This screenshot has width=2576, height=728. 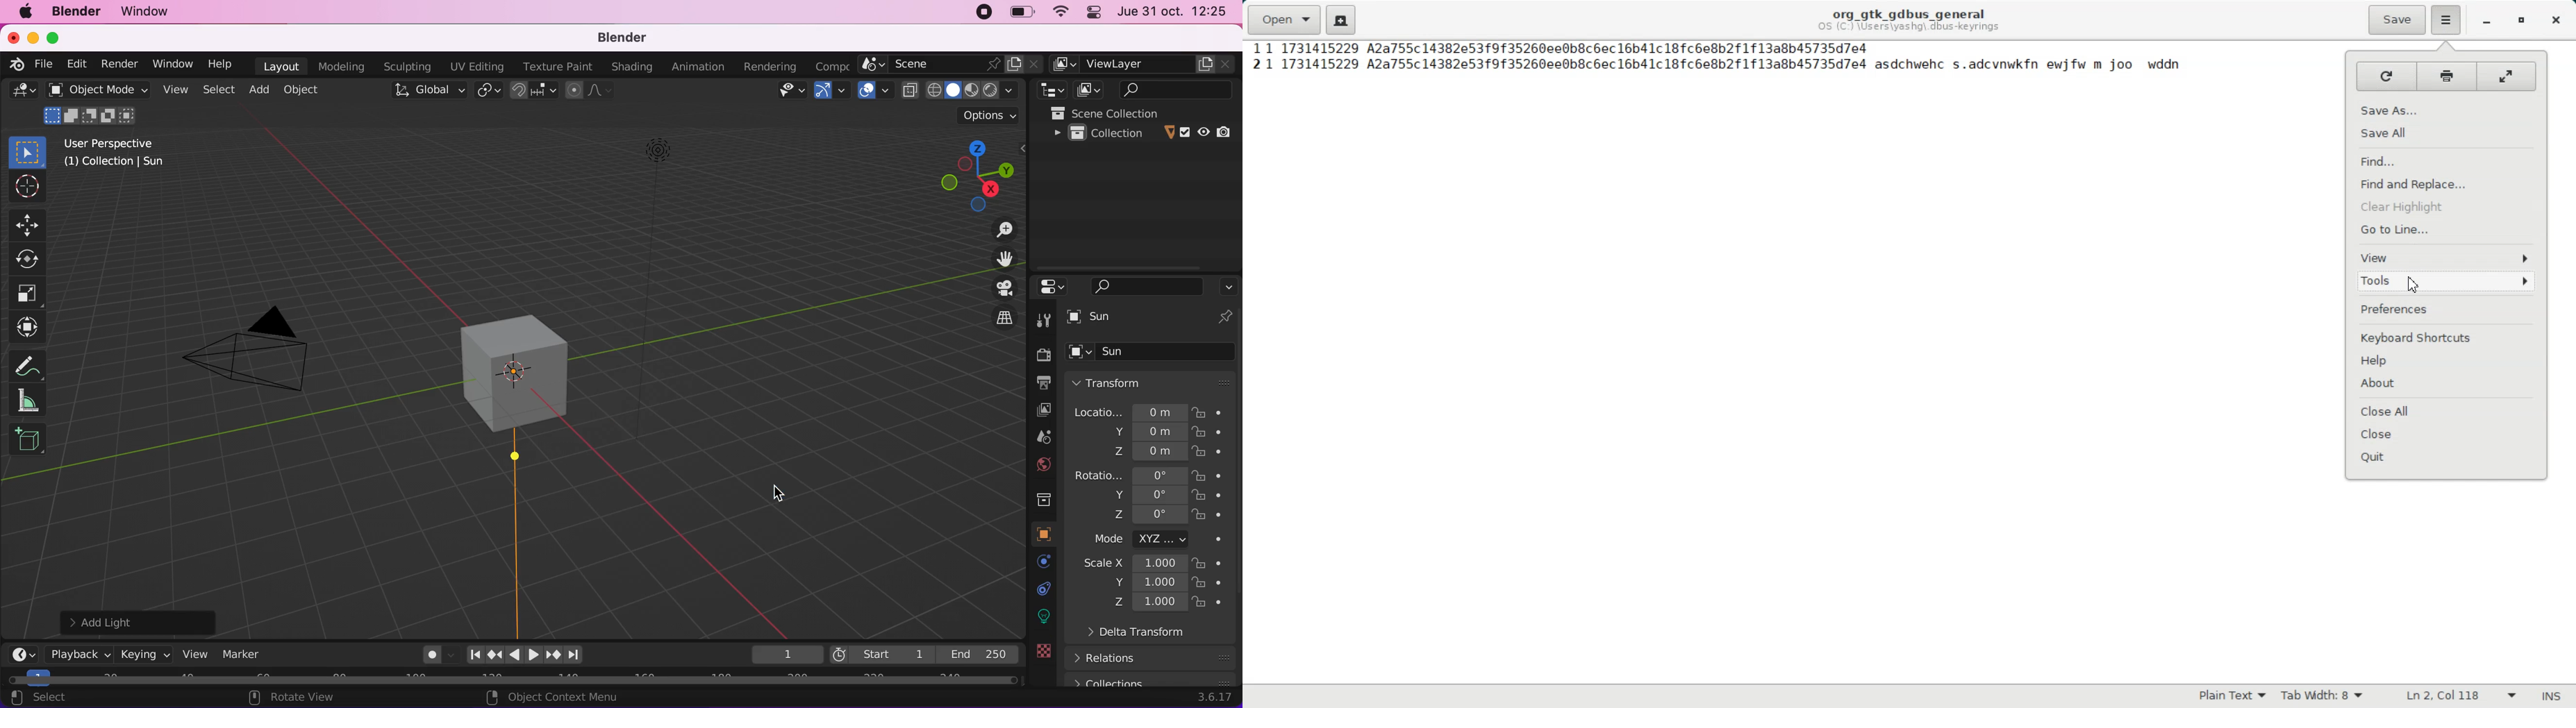 I want to click on Play animation, so click(x=513, y=656).